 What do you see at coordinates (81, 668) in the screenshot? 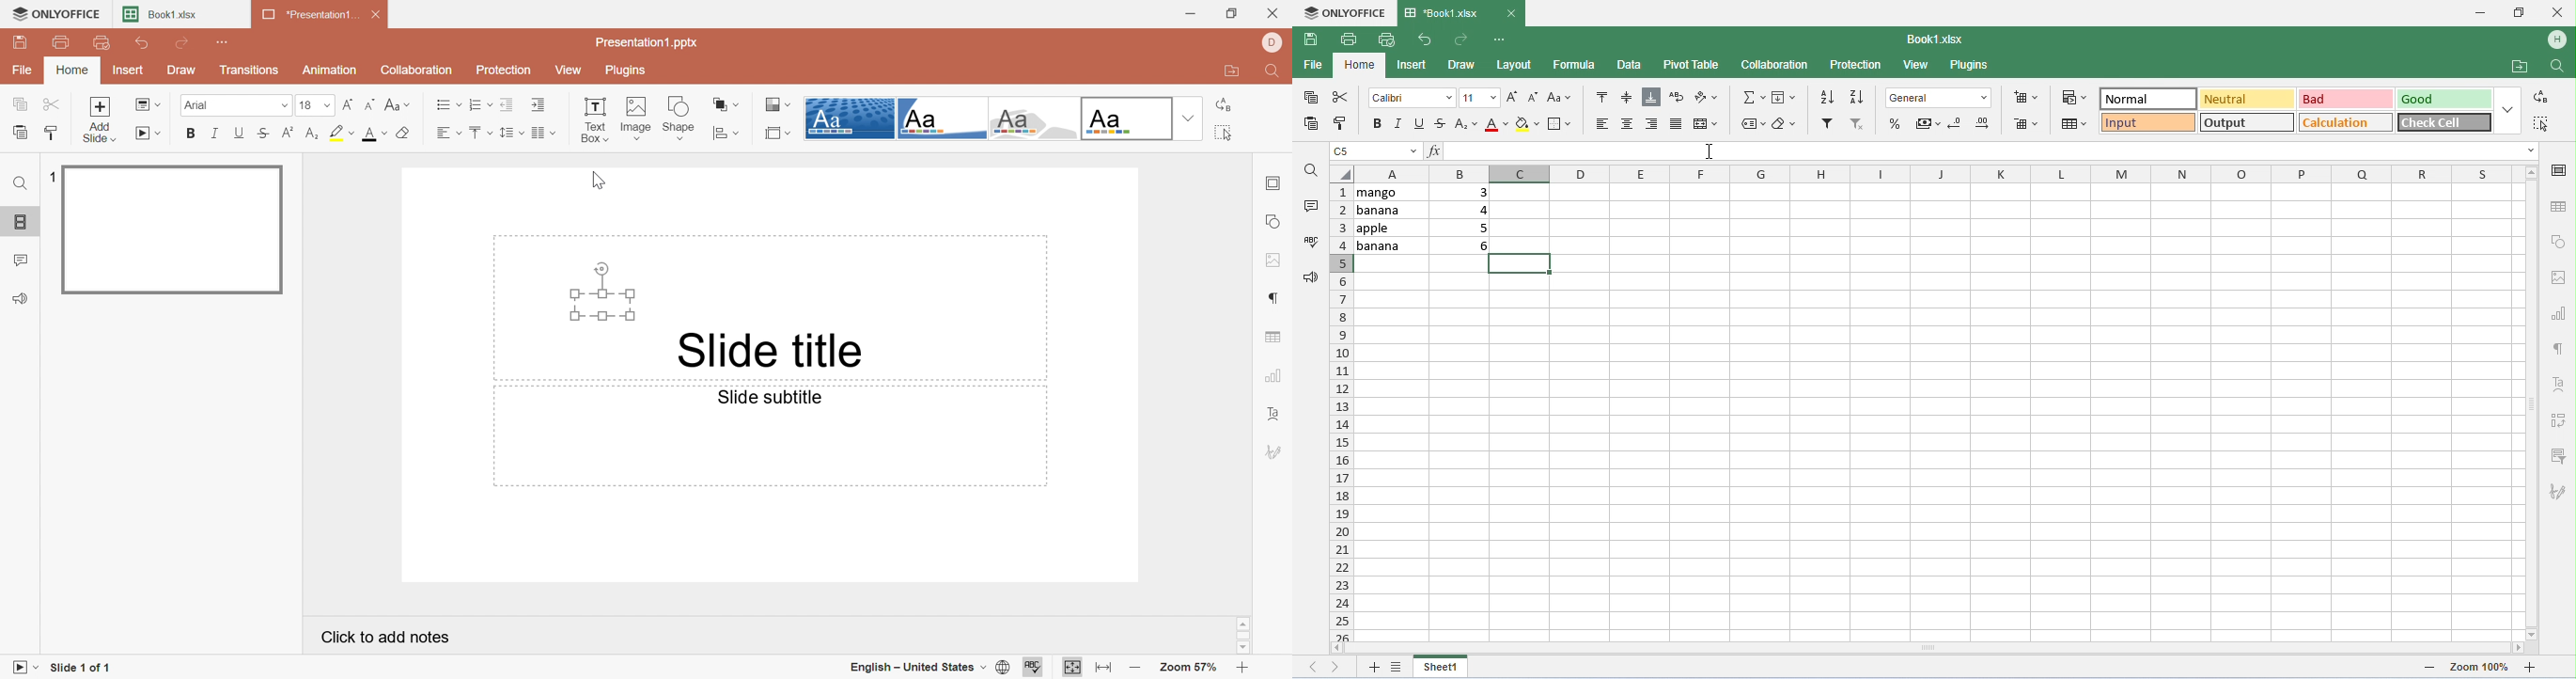
I see `Slide 1 of 1` at bounding box center [81, 668].